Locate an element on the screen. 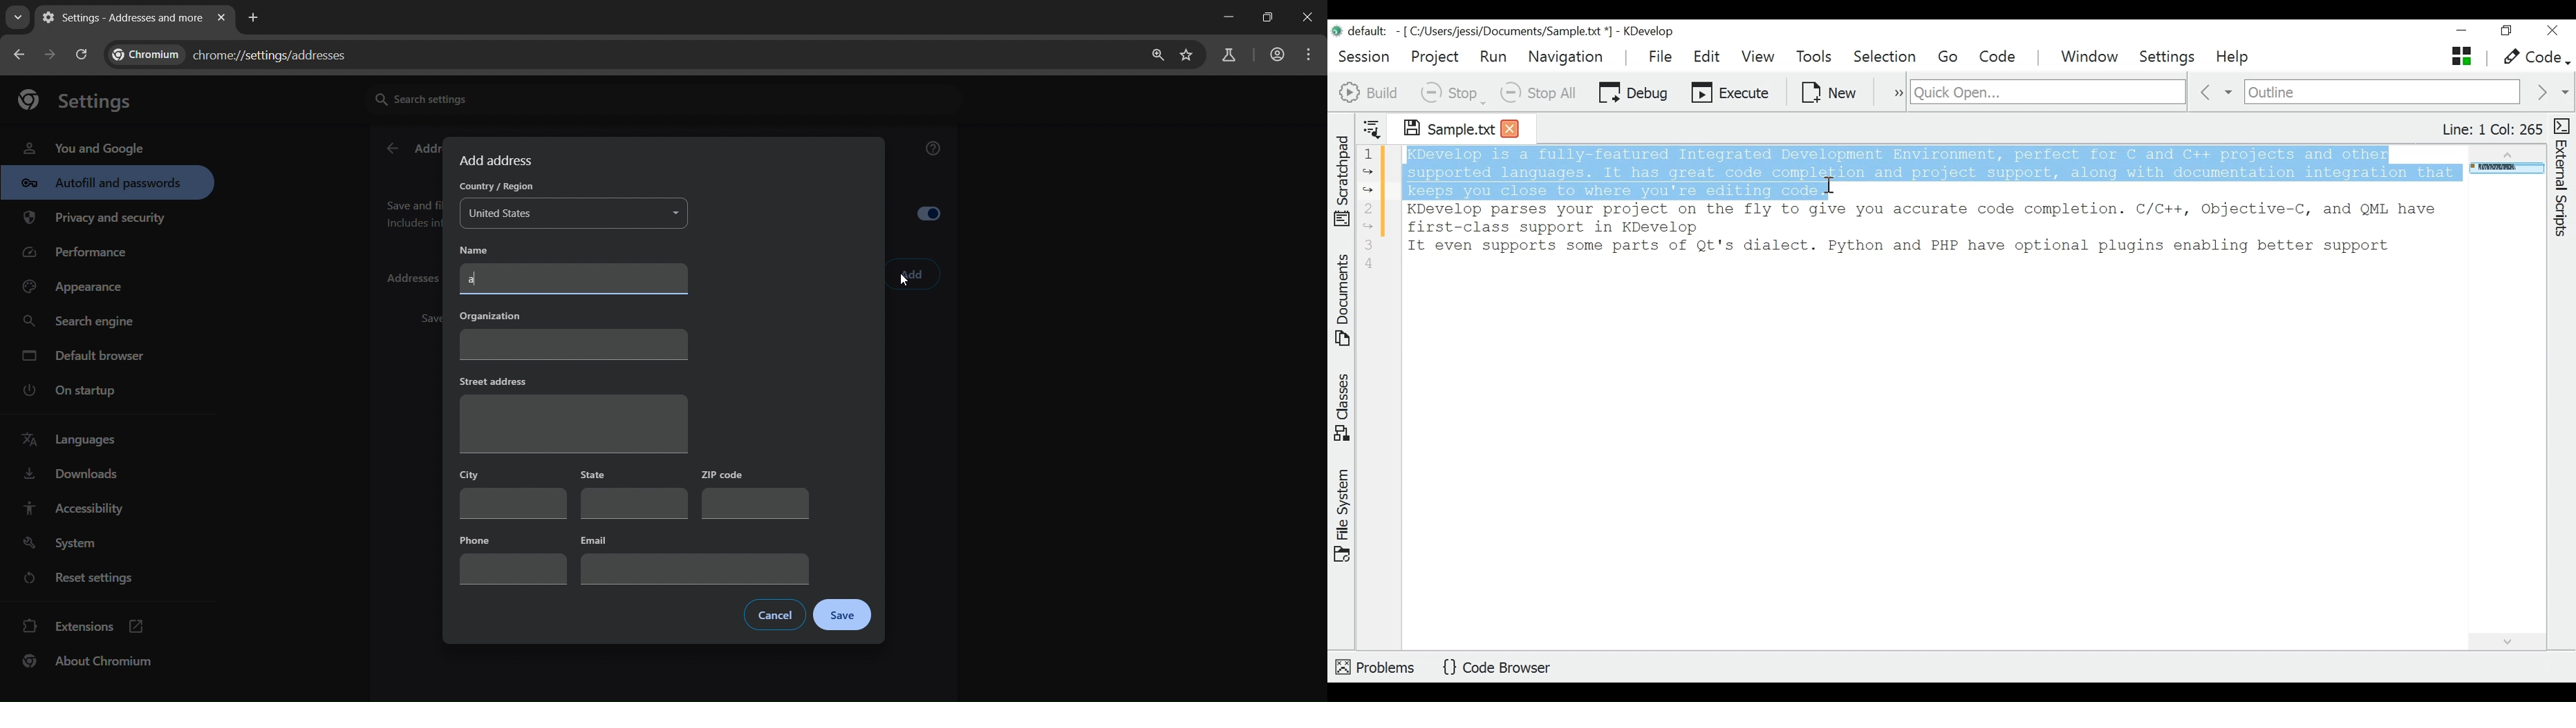 Image resolution: width=2576 pixels, height=728 pixels. search  tabs is located at coordinates (17, 17).